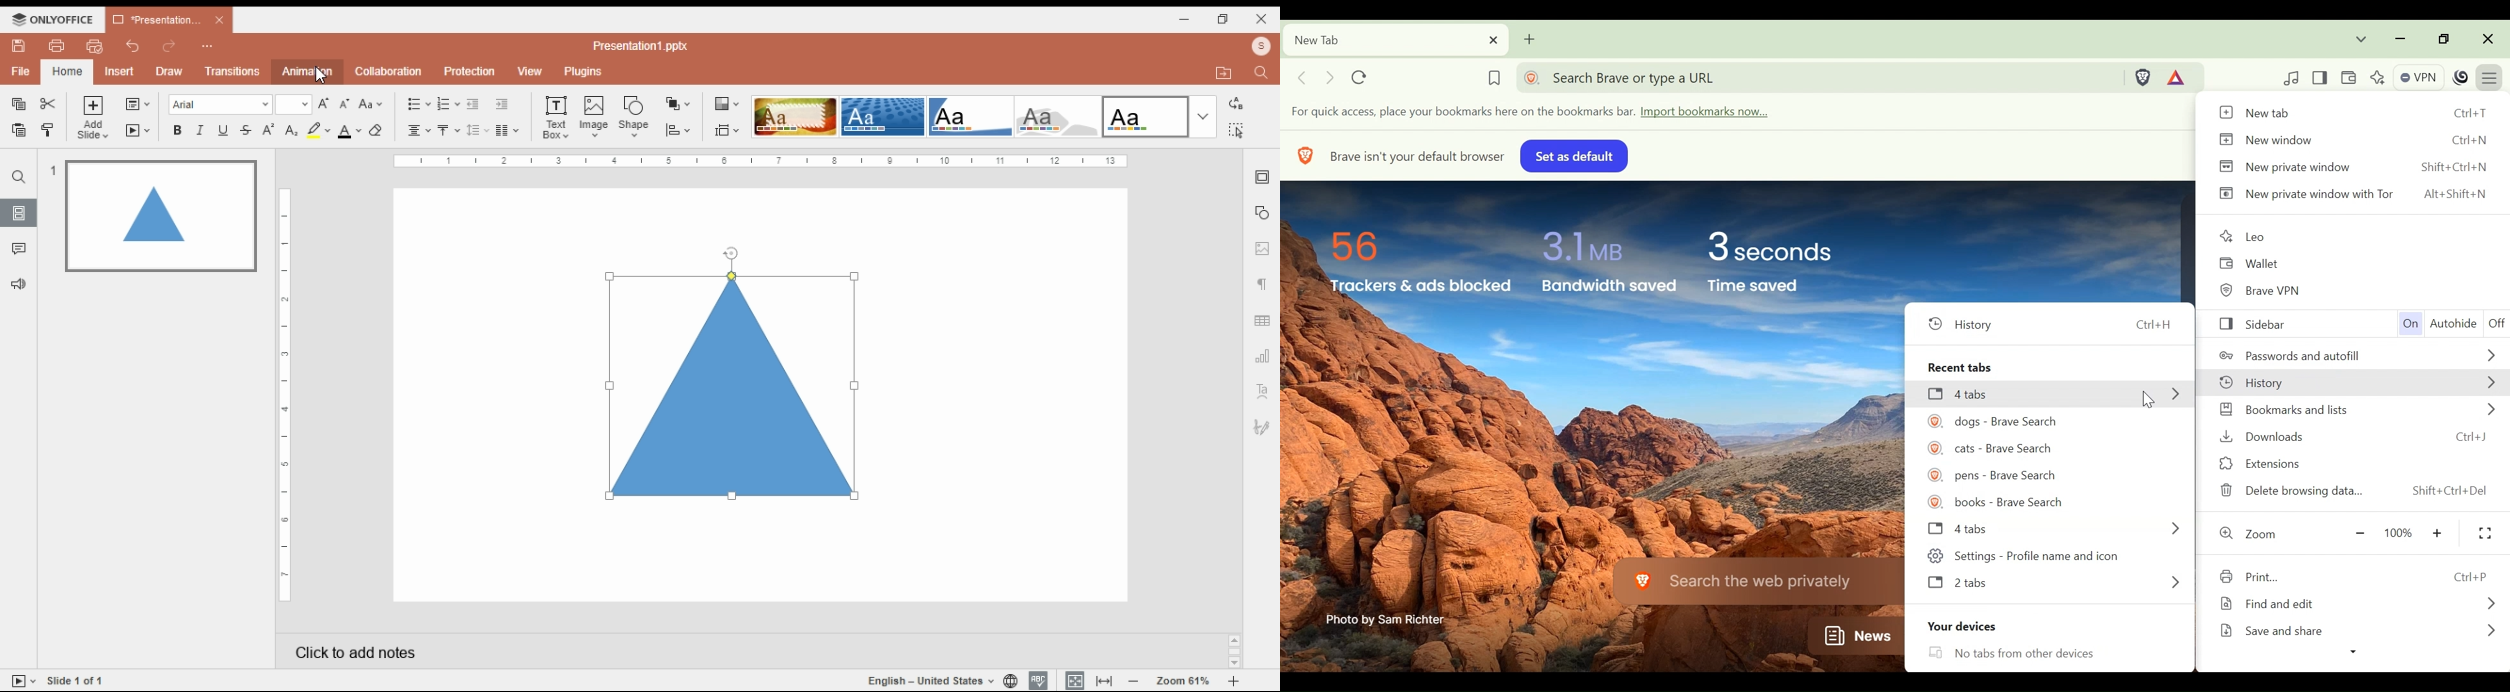  What do you see at coordinates (2355, 382) in the screenshot?
I see `History` at bounding box center [2355, 382].